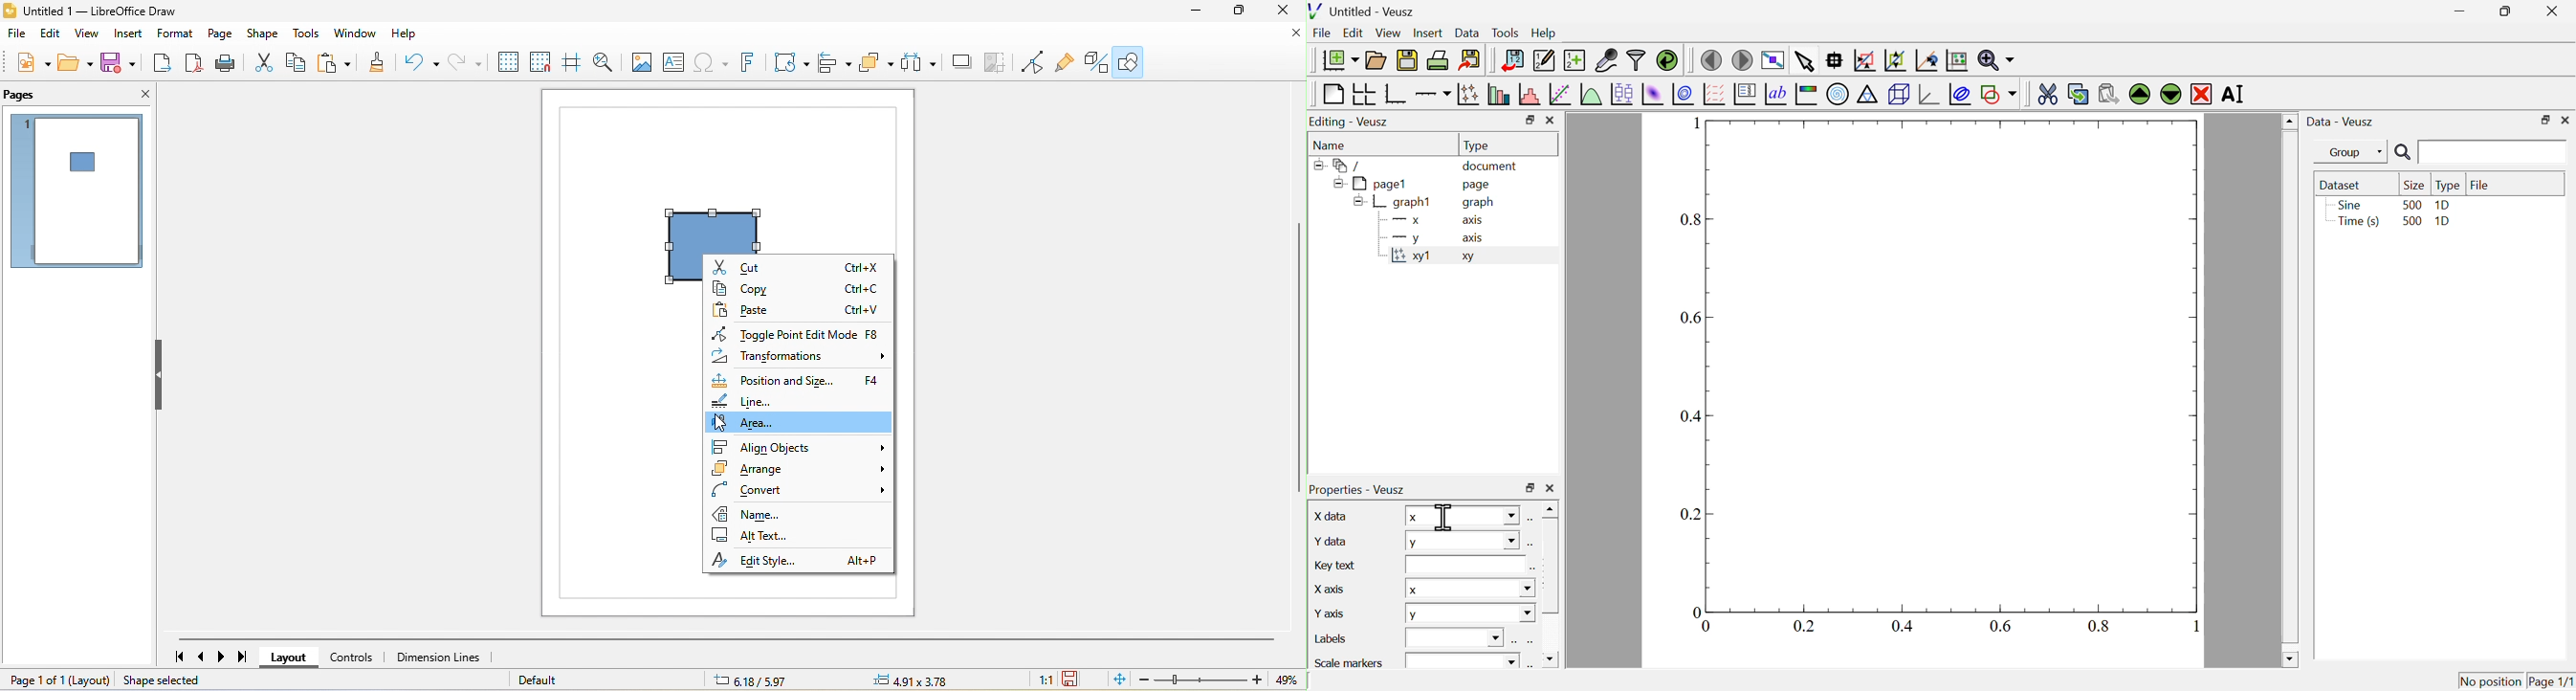 The width and height of the screenshot is (2576, 700). I want to click on plot key, so click(1745, 96).